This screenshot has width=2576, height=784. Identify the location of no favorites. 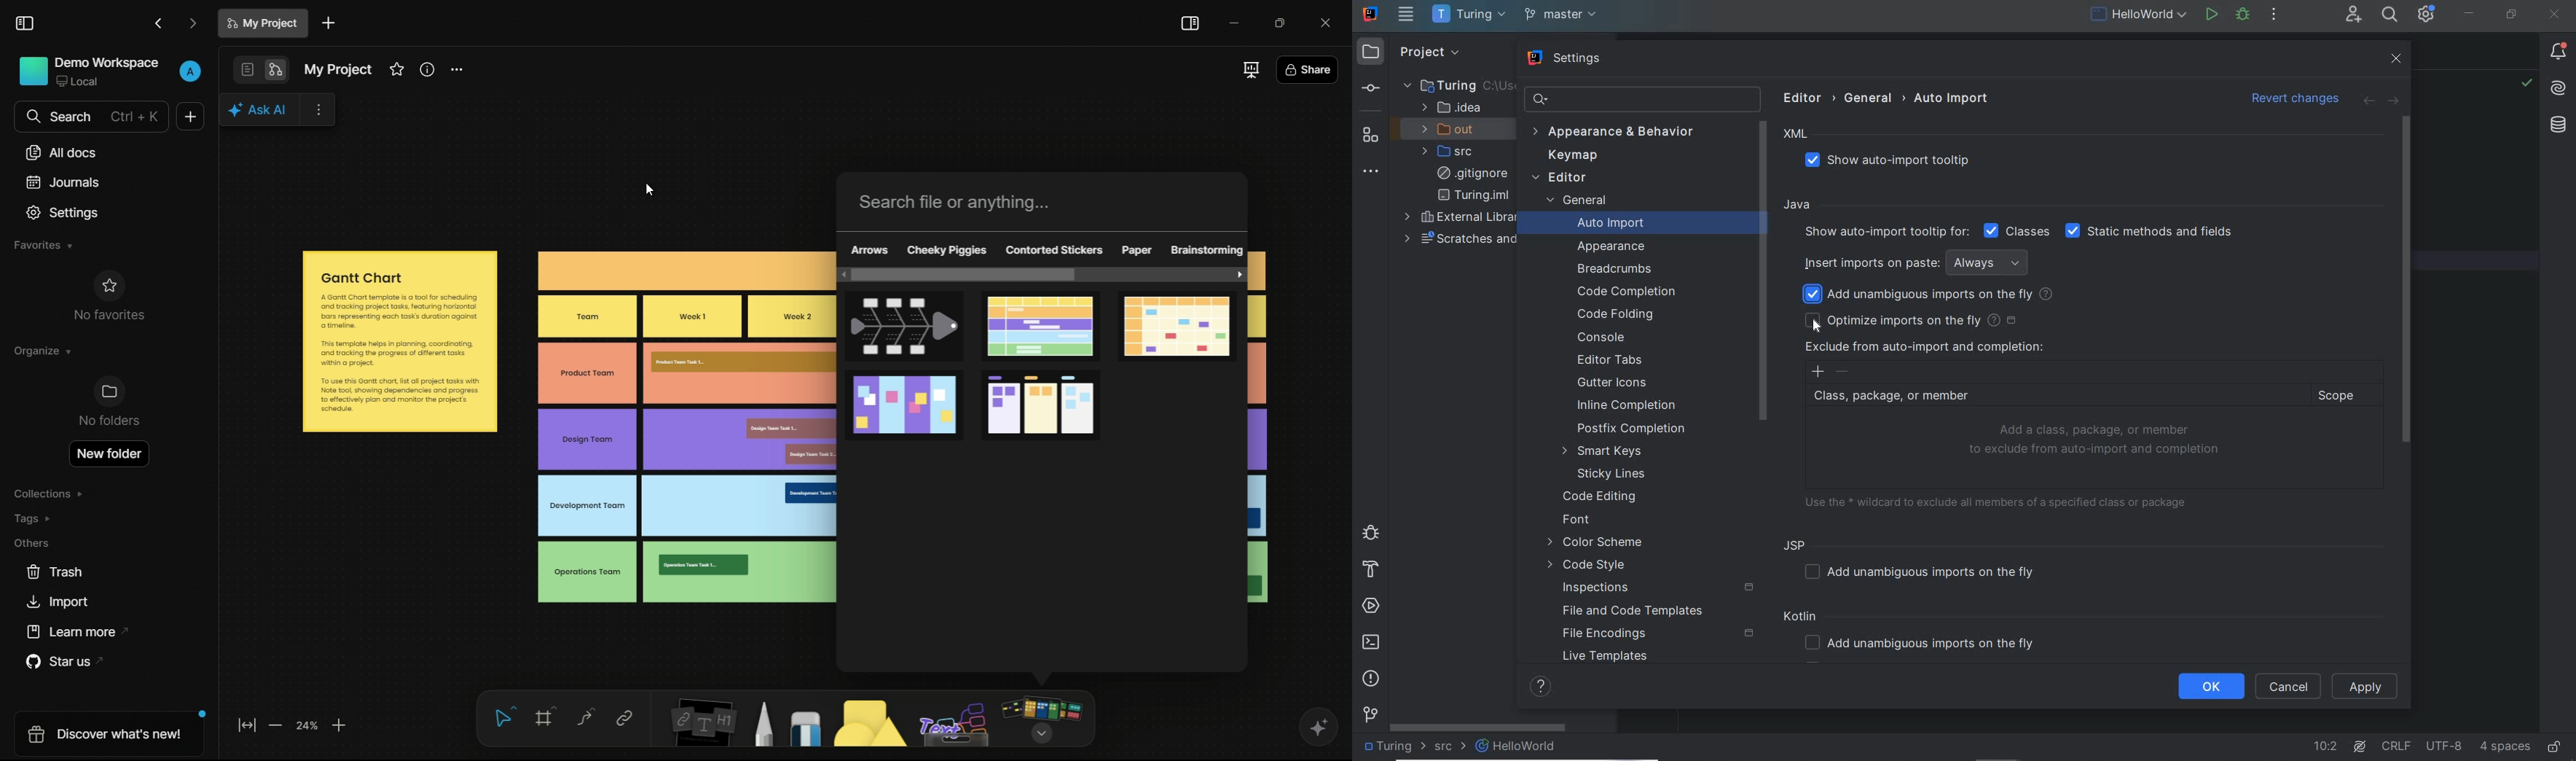
(108, 295).